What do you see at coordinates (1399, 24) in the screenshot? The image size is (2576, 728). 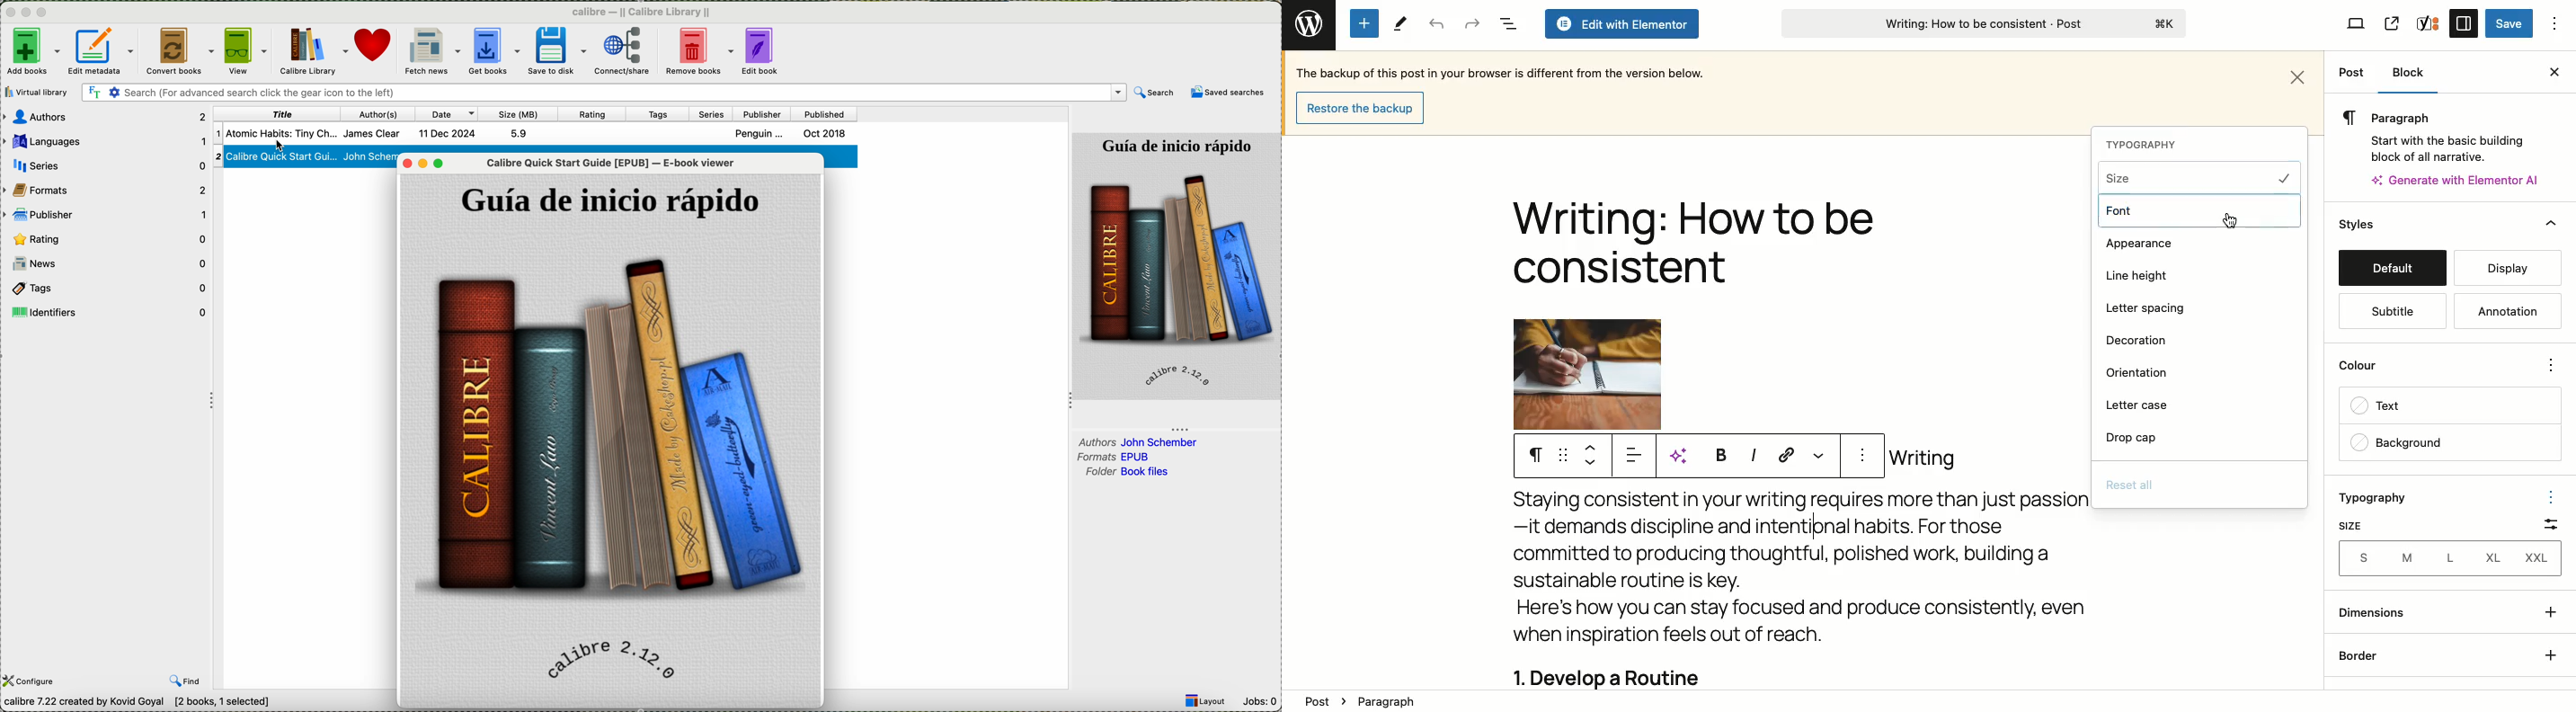 I see `Tools` at bounding box center [1399, 24].